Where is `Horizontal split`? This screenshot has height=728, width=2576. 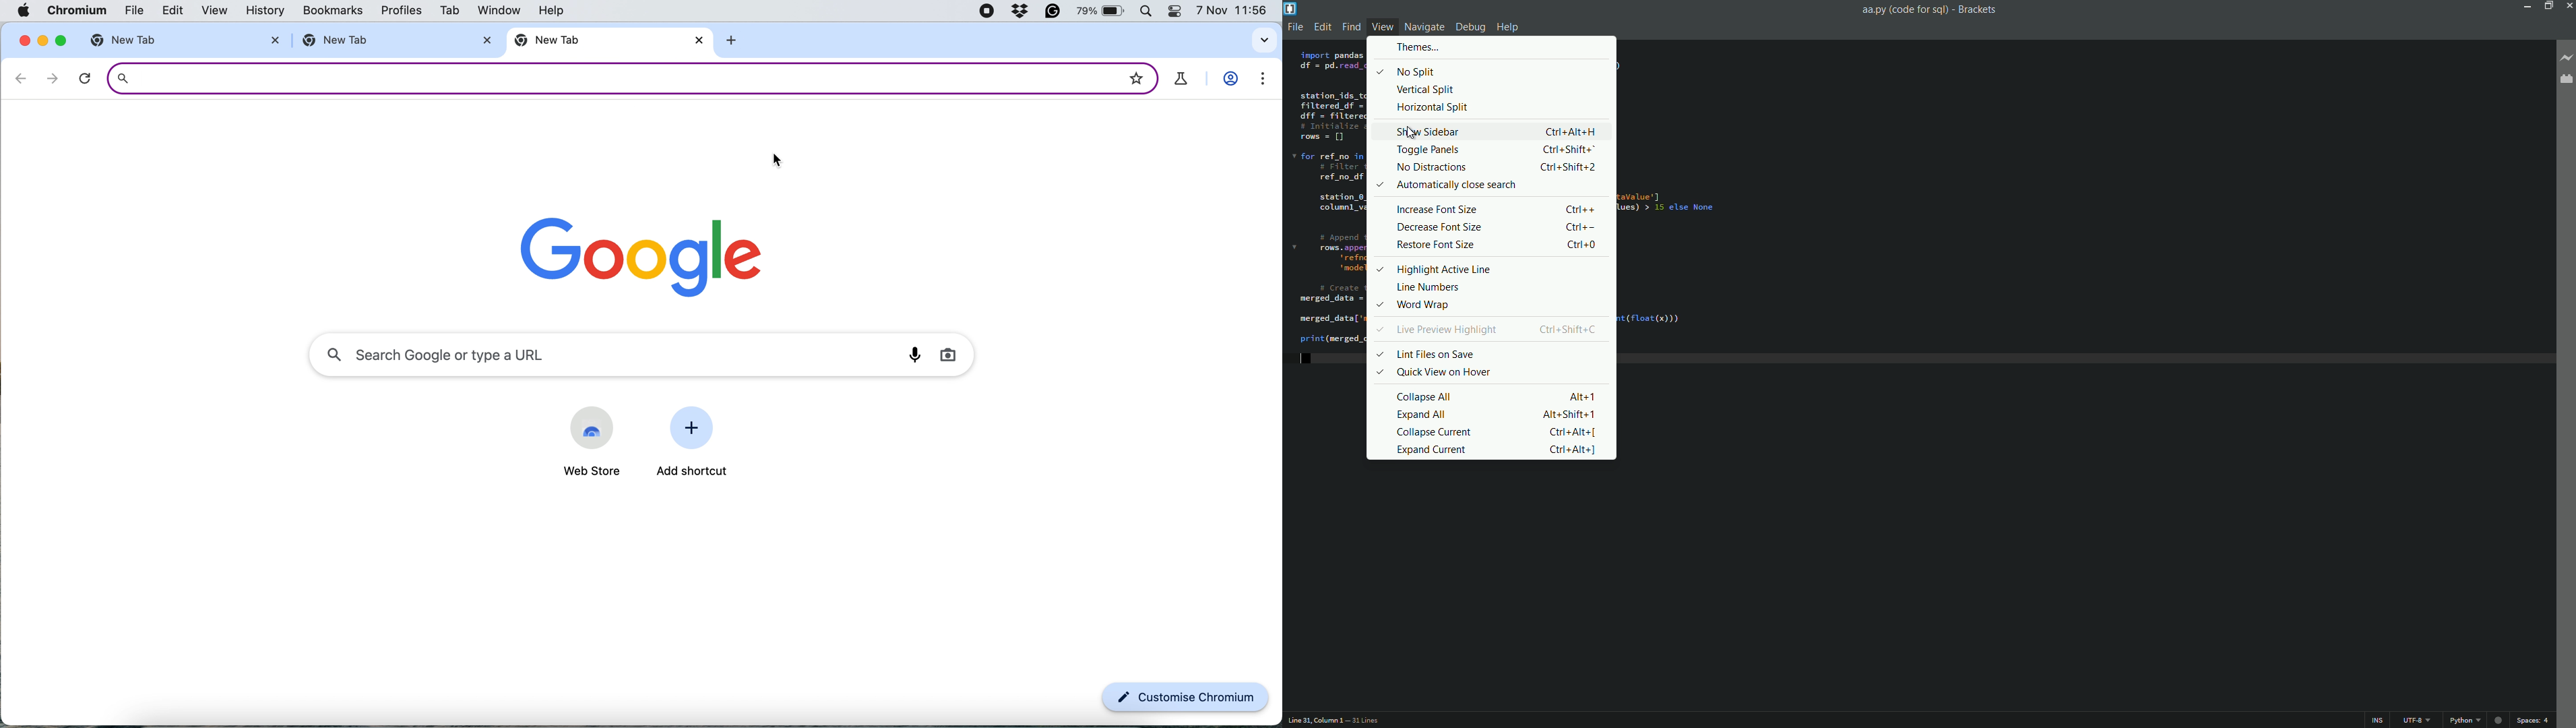 Horizontal split is located at coordinates (1433, 108).